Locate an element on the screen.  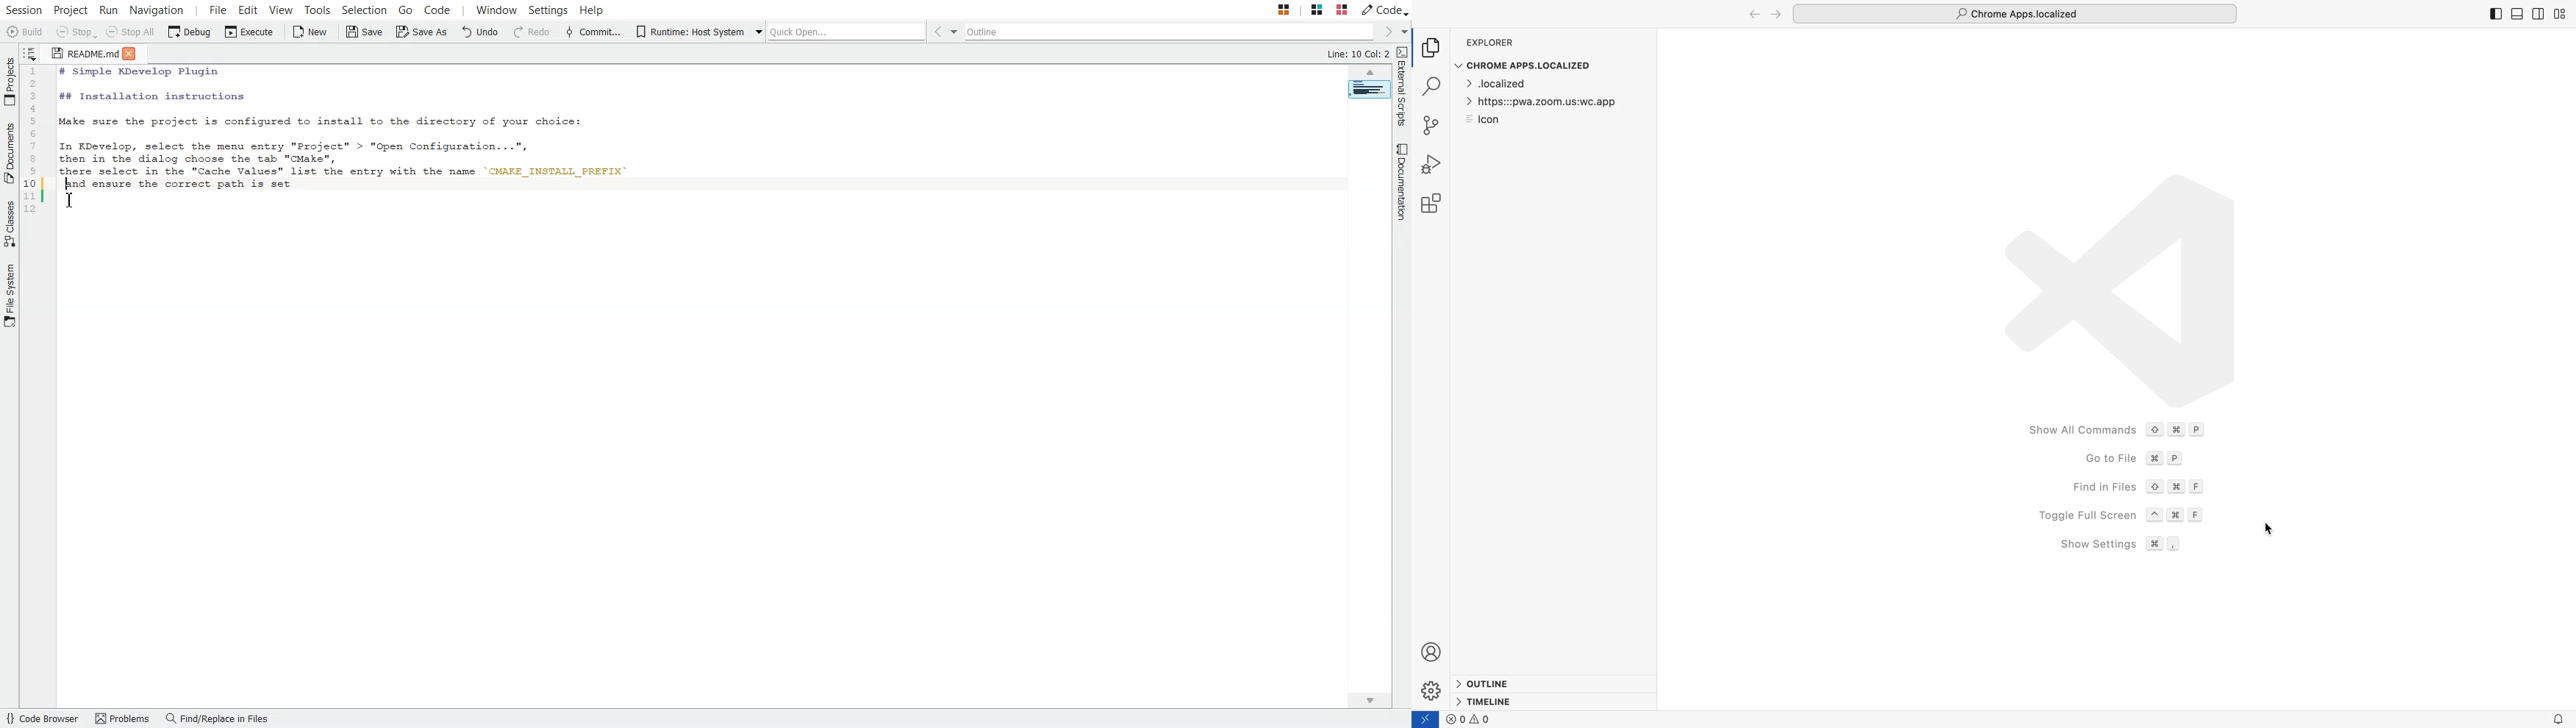
Debug is located at coordinates (188, 32).